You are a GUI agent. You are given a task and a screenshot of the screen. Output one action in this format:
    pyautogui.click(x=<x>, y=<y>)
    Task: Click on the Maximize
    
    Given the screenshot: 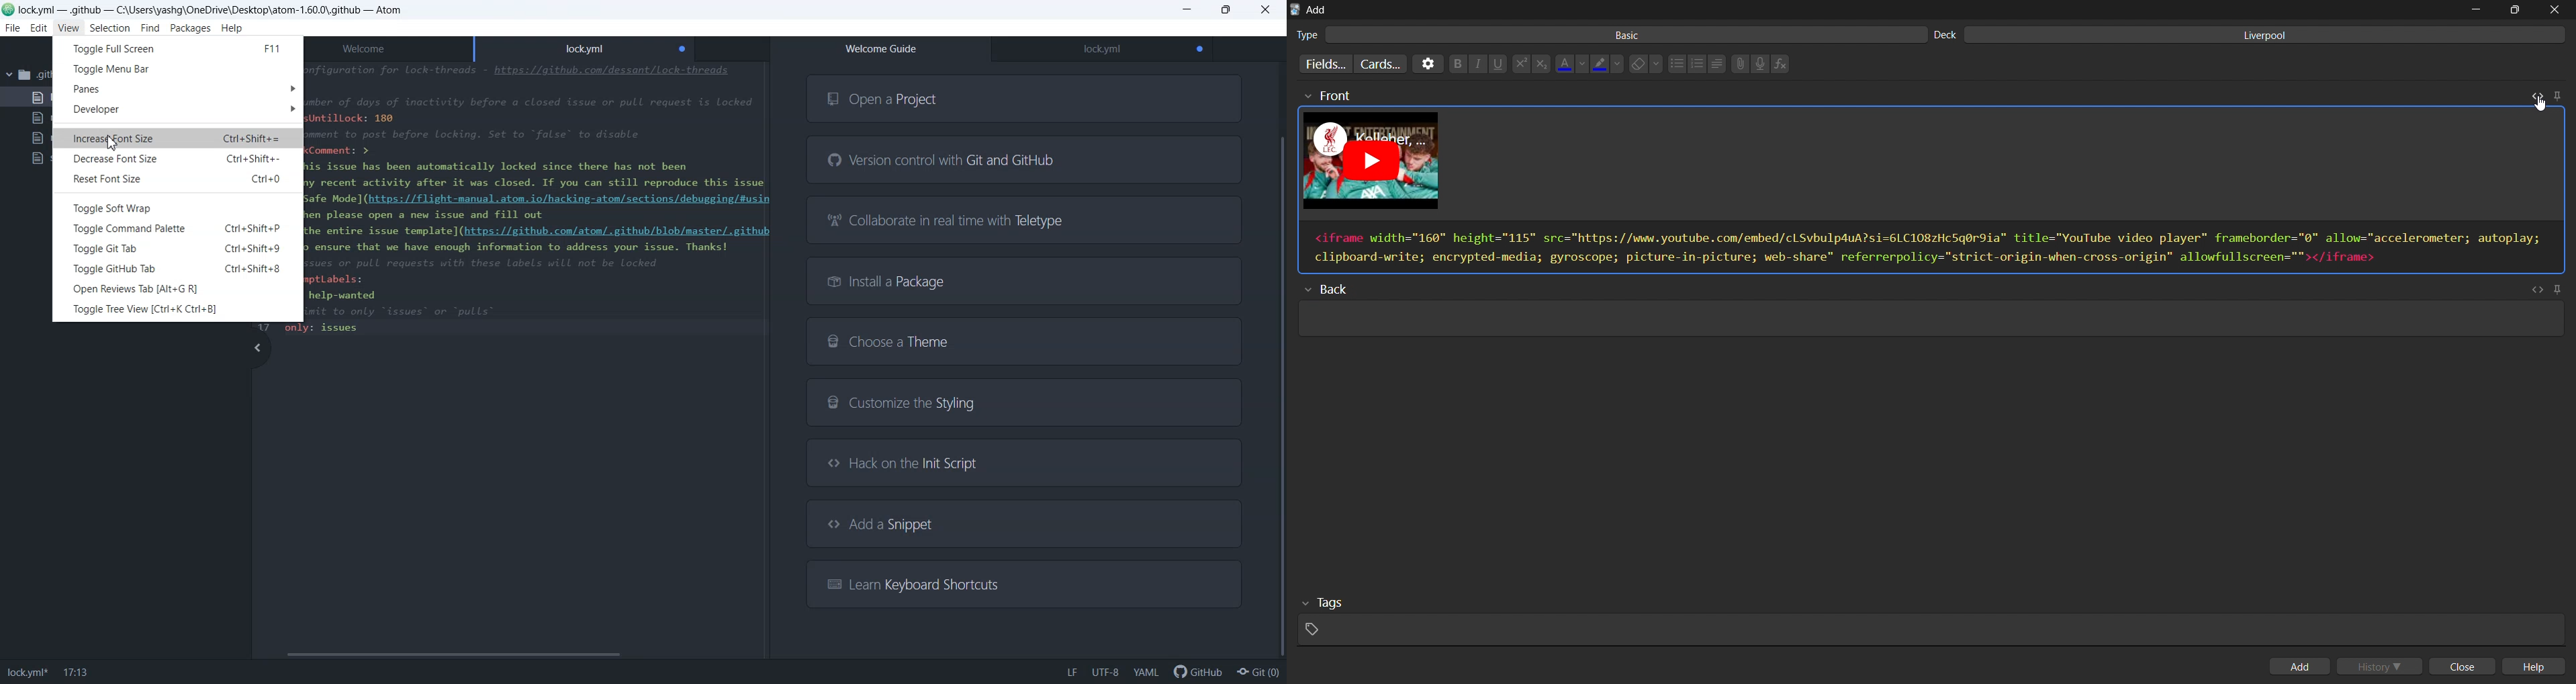 What is the action you would take?
    pyautogui.click(x=1226, y=10)
    